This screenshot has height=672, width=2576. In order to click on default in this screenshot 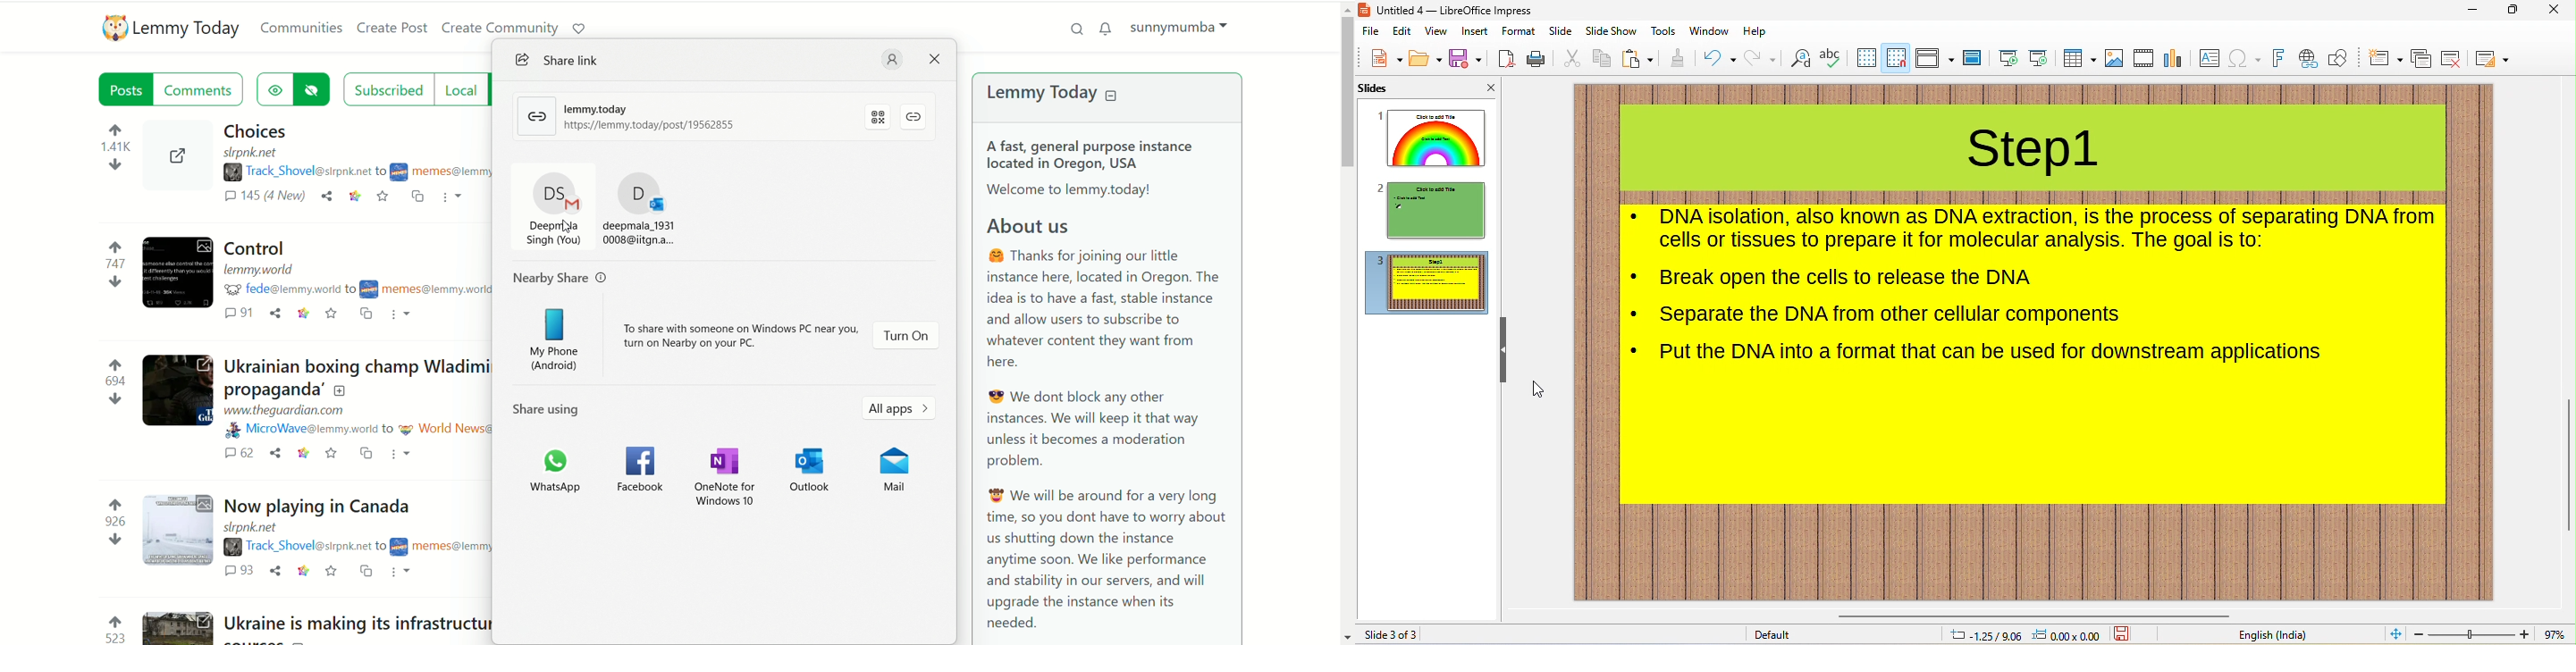, I will do `click(1780, 636)`.